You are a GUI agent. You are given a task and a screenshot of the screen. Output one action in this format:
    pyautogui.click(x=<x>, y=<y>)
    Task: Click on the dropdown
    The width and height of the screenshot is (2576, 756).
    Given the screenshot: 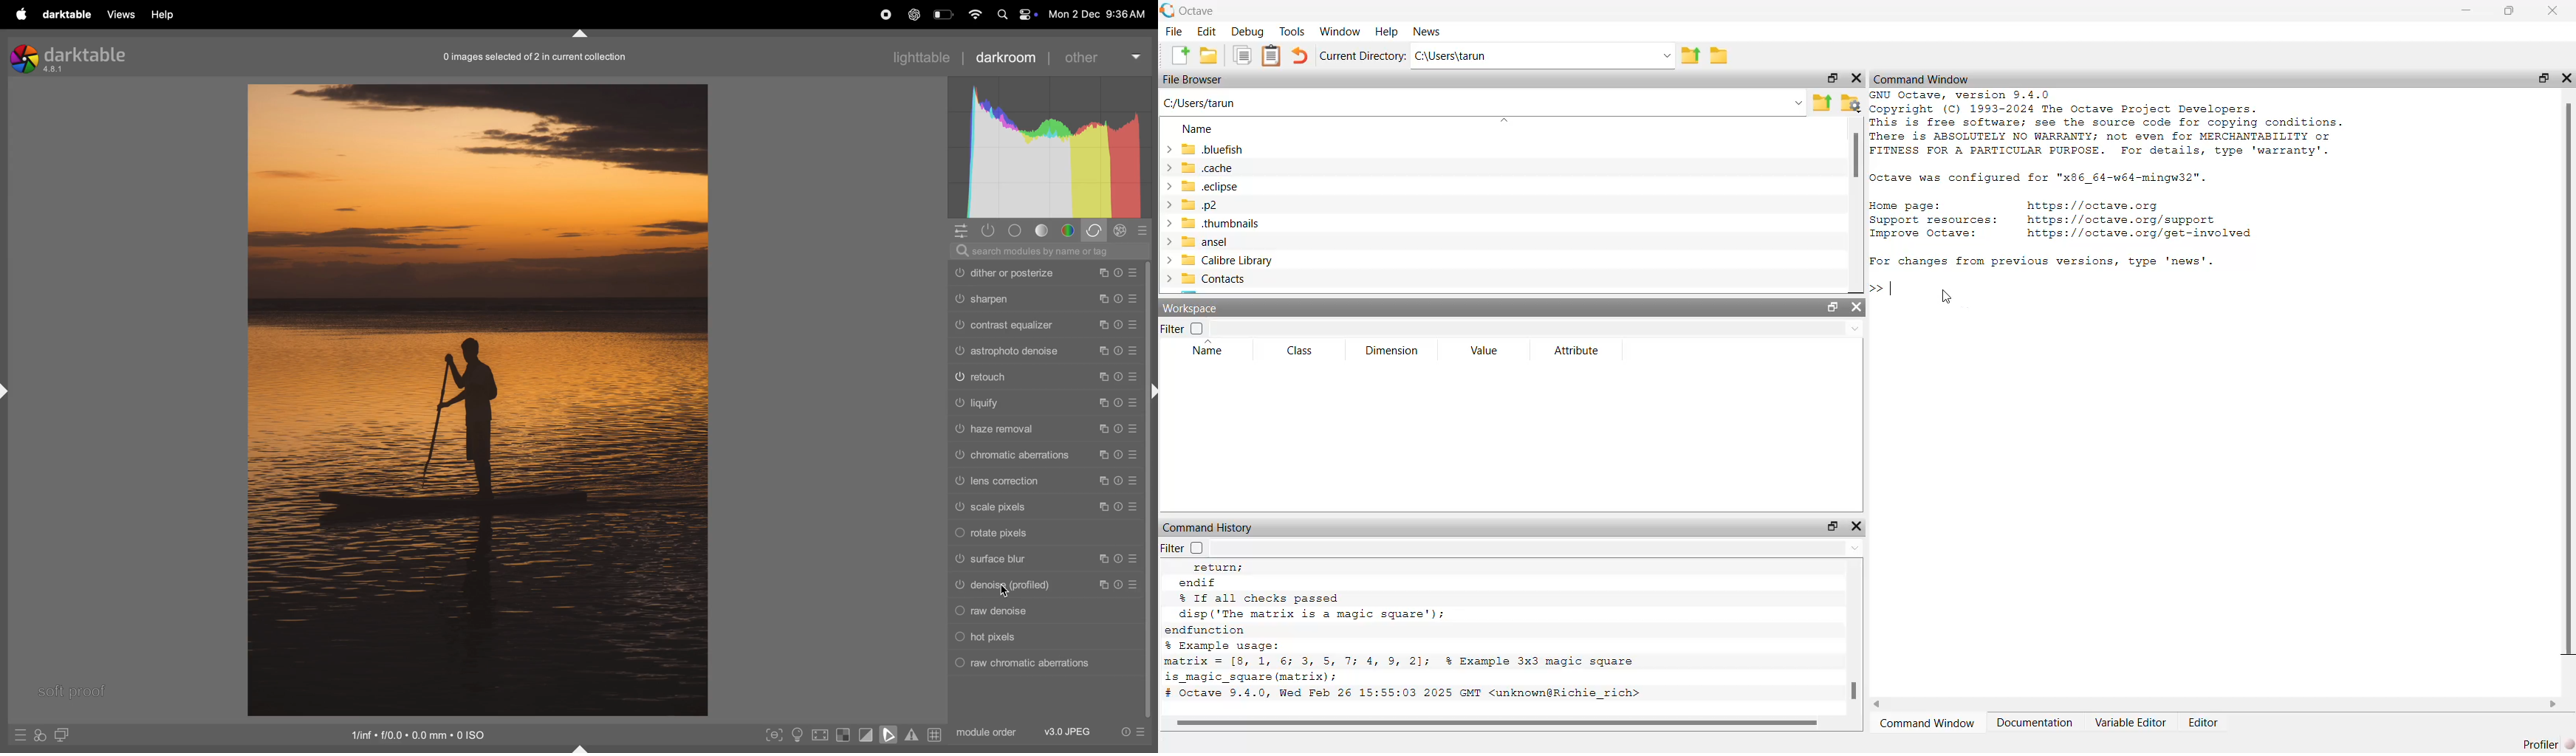 What is the action you would take?
    pyautogui.click(x=1854, y=547)
    